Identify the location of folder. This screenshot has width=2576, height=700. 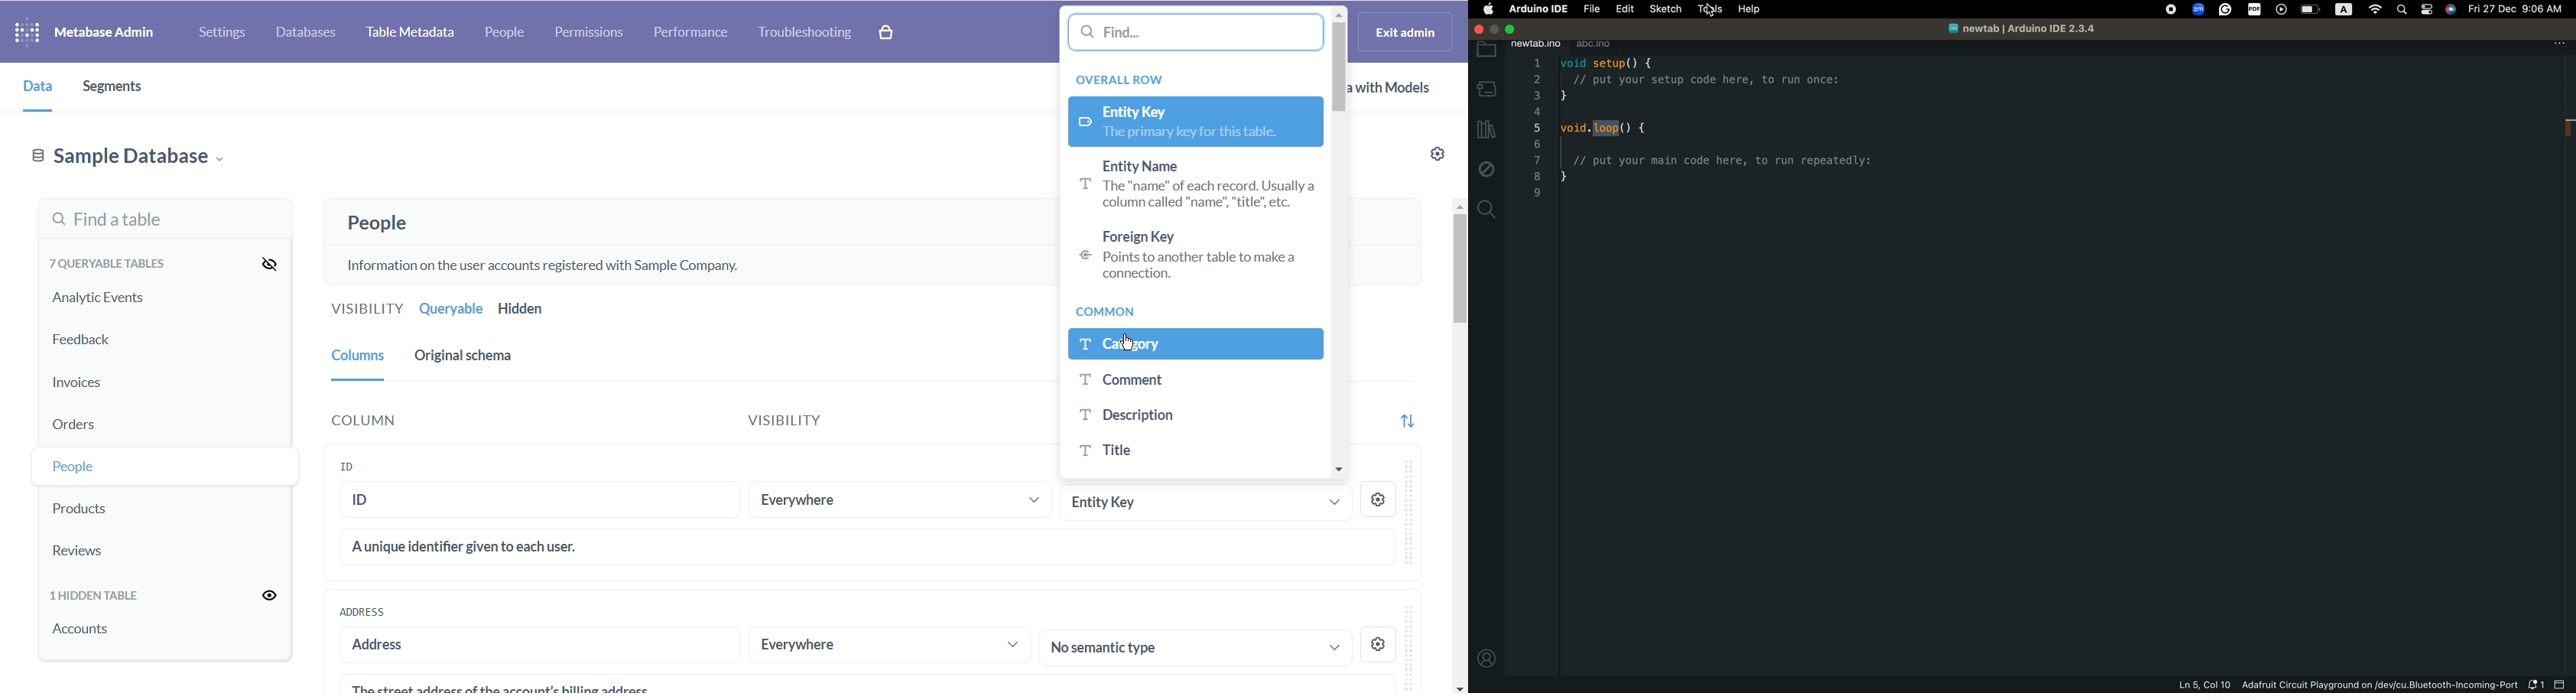
(1486, 50).